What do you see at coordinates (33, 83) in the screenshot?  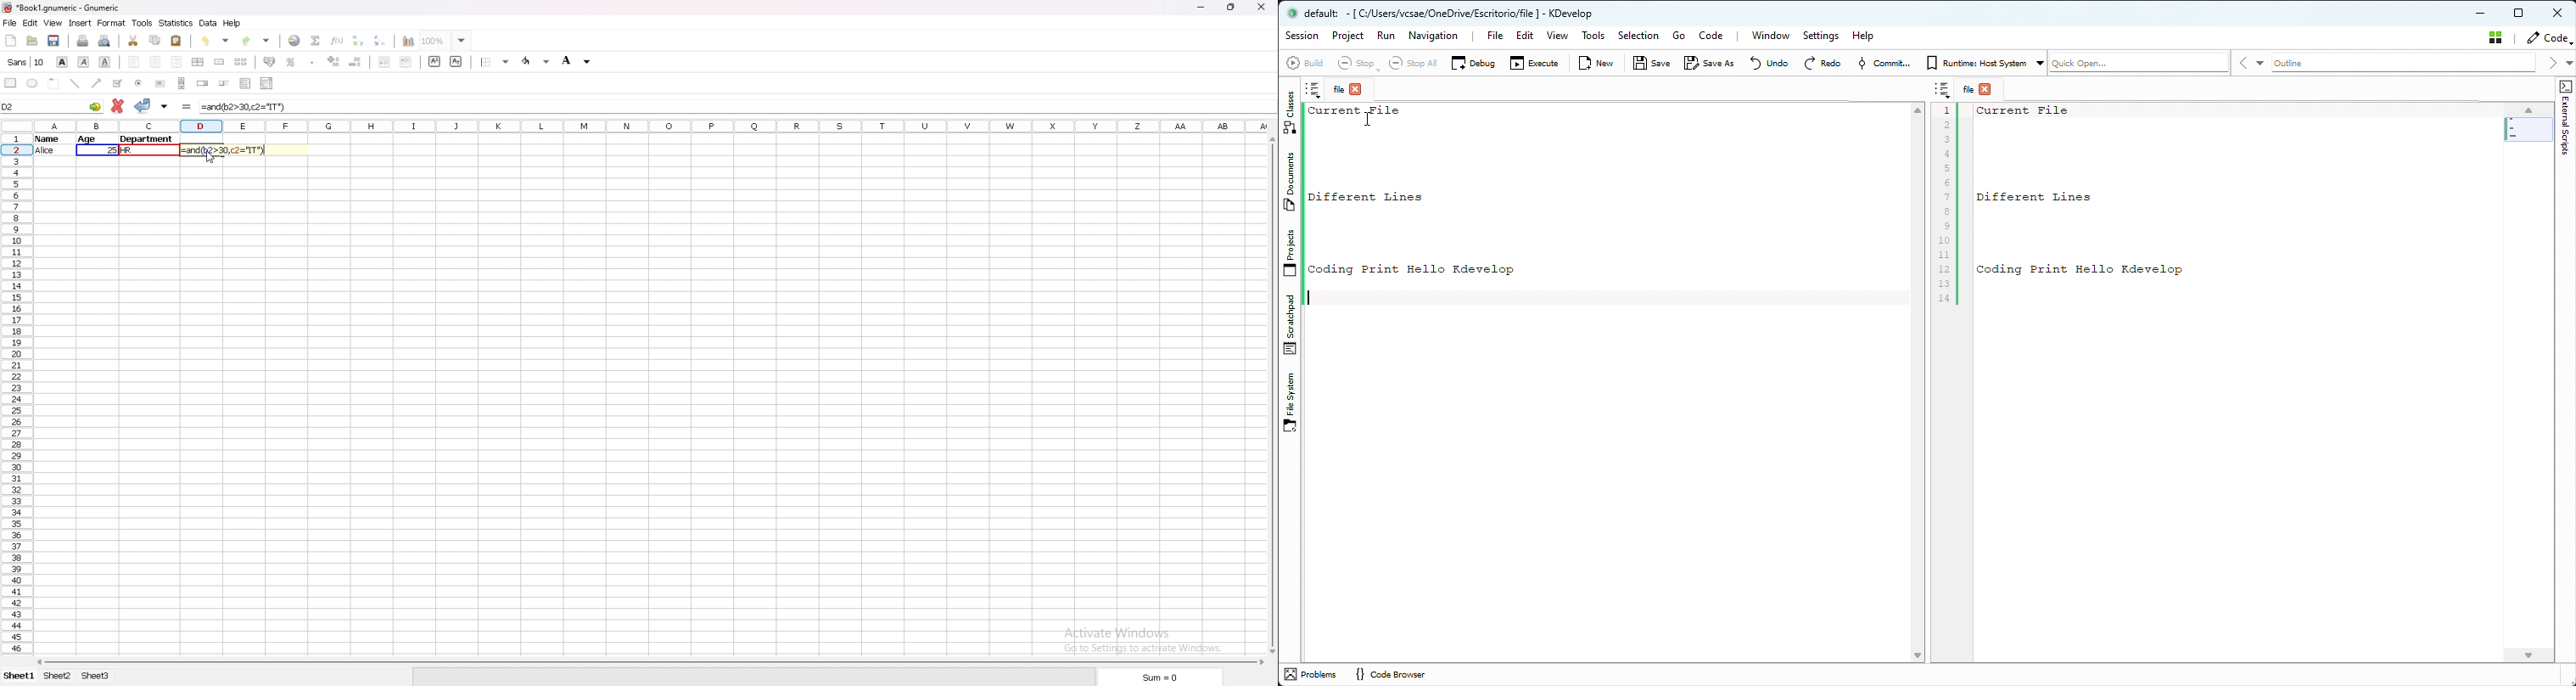 I see `ellipse` at bounding box center [33, 83].